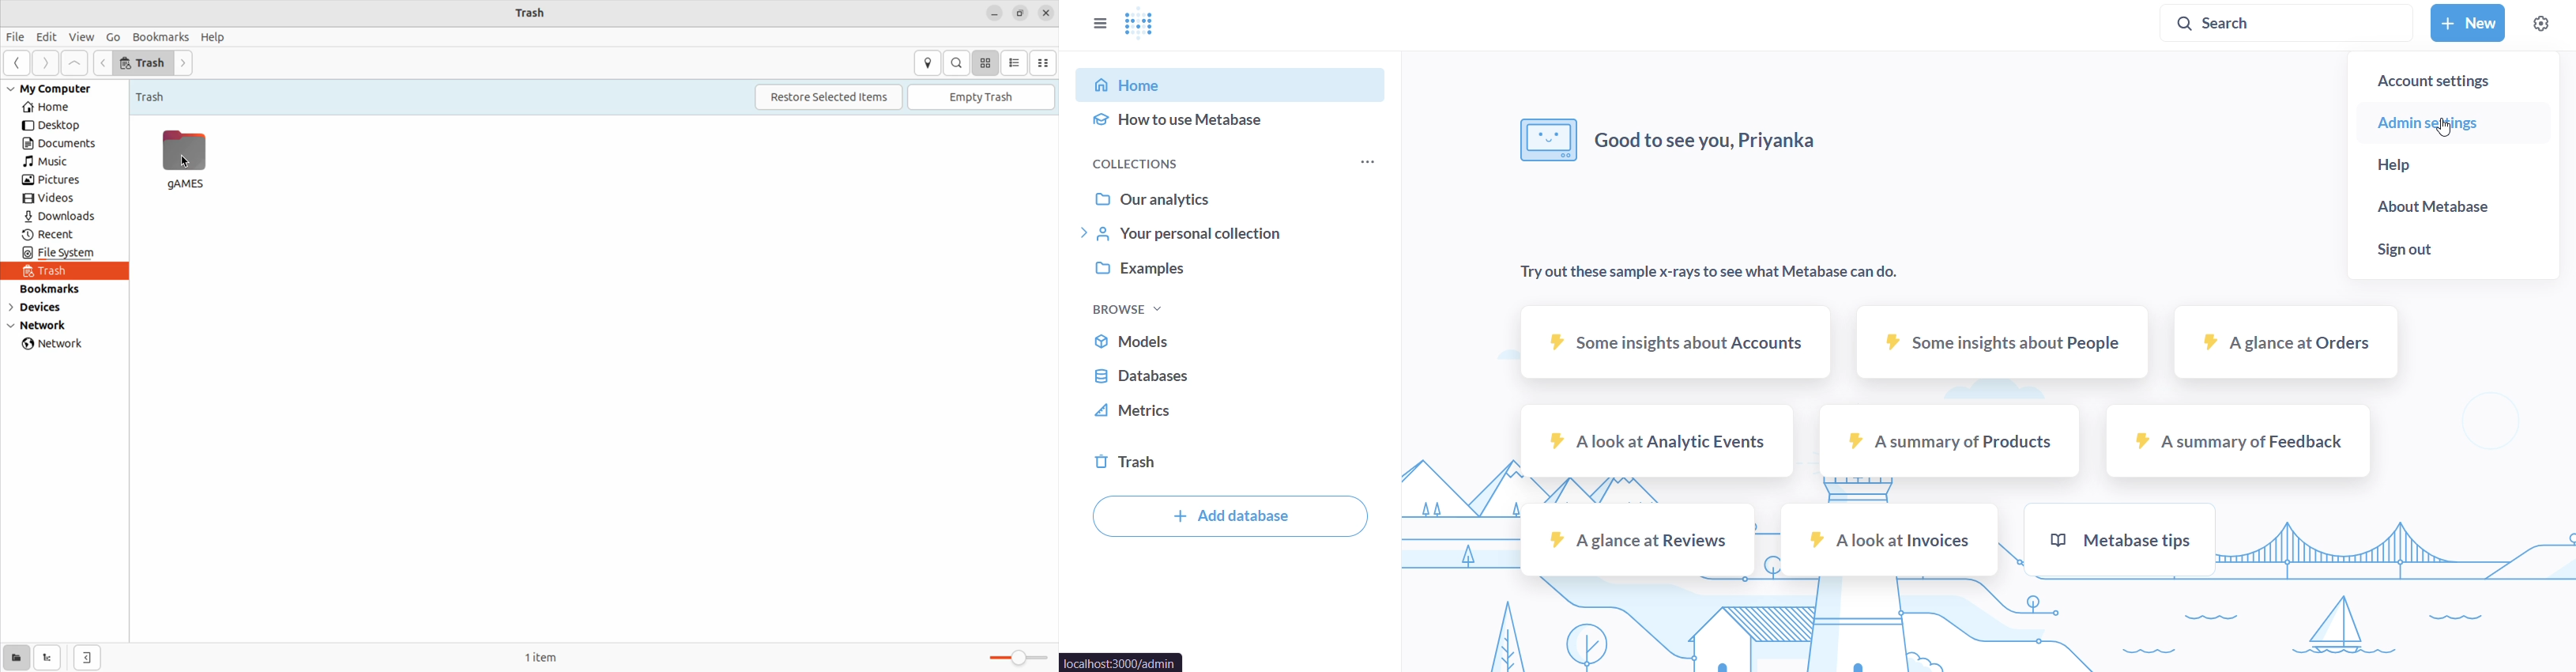 The image size is (2576, 672). I want to click on some insights about accounts, so click(1670, 342).